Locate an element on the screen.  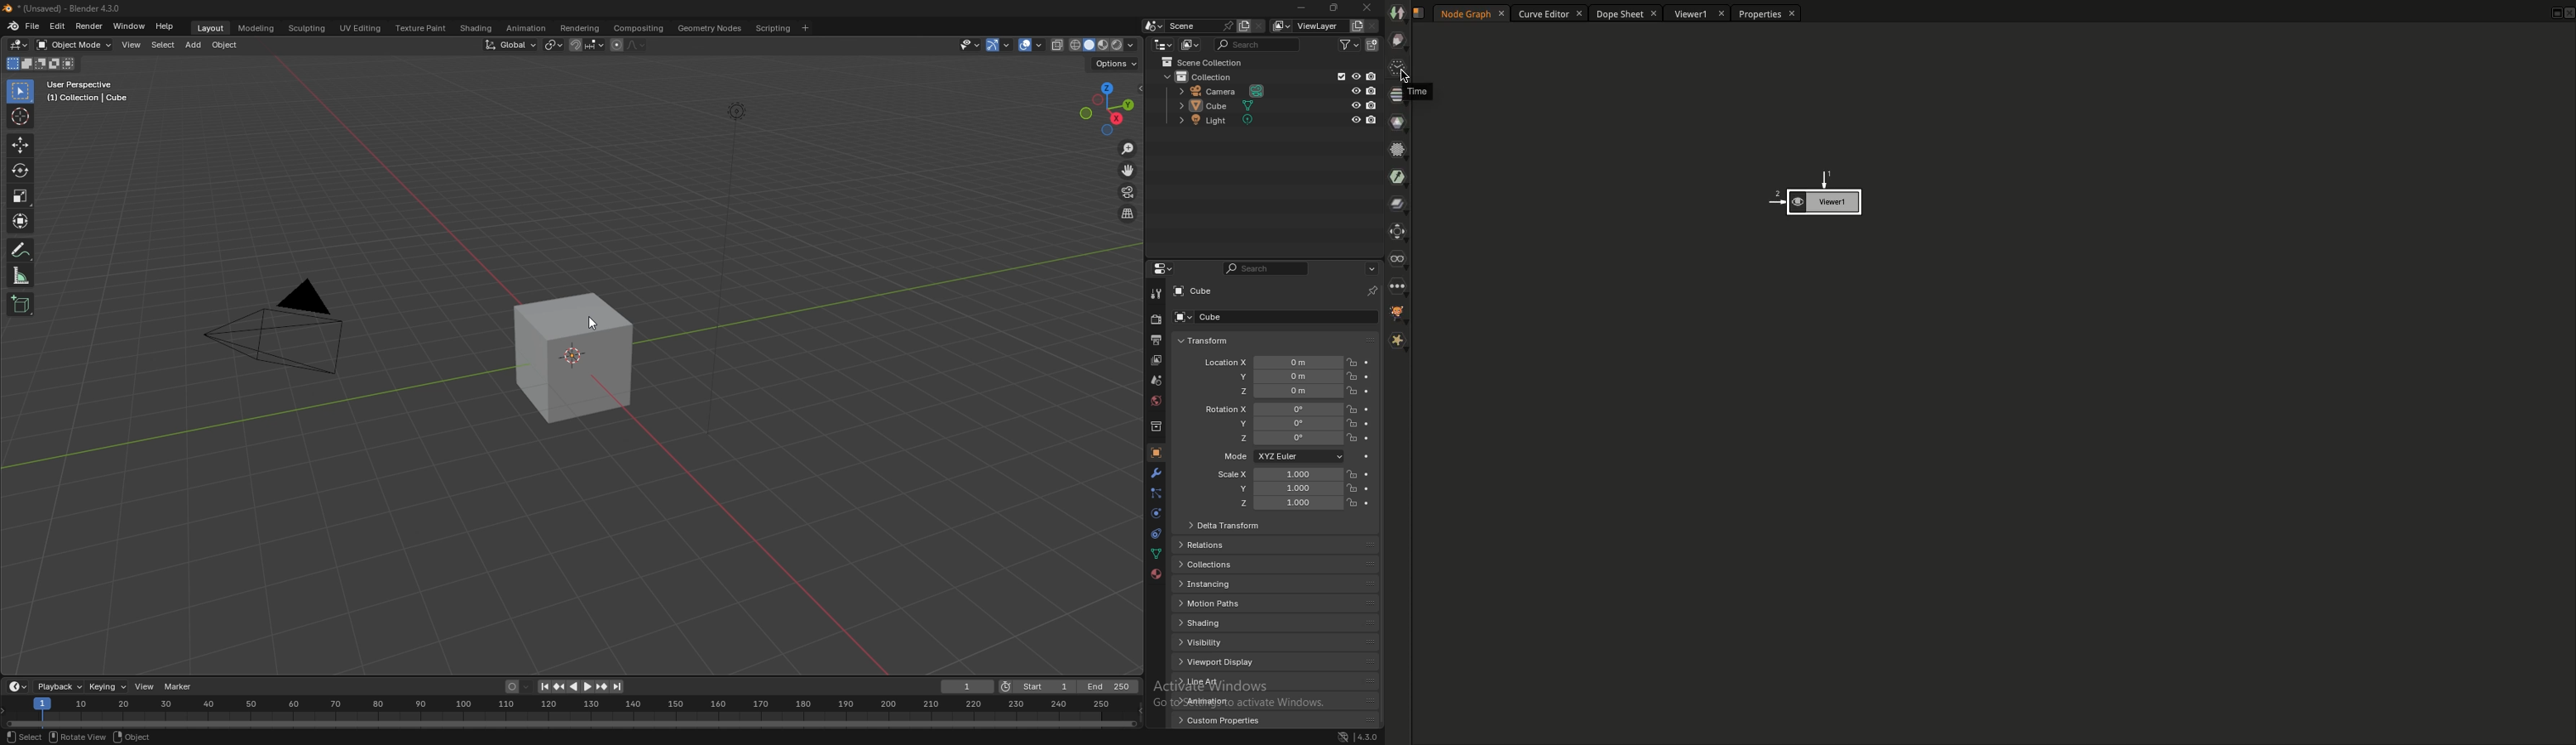
instancing is located at coordinates (1222, 584).